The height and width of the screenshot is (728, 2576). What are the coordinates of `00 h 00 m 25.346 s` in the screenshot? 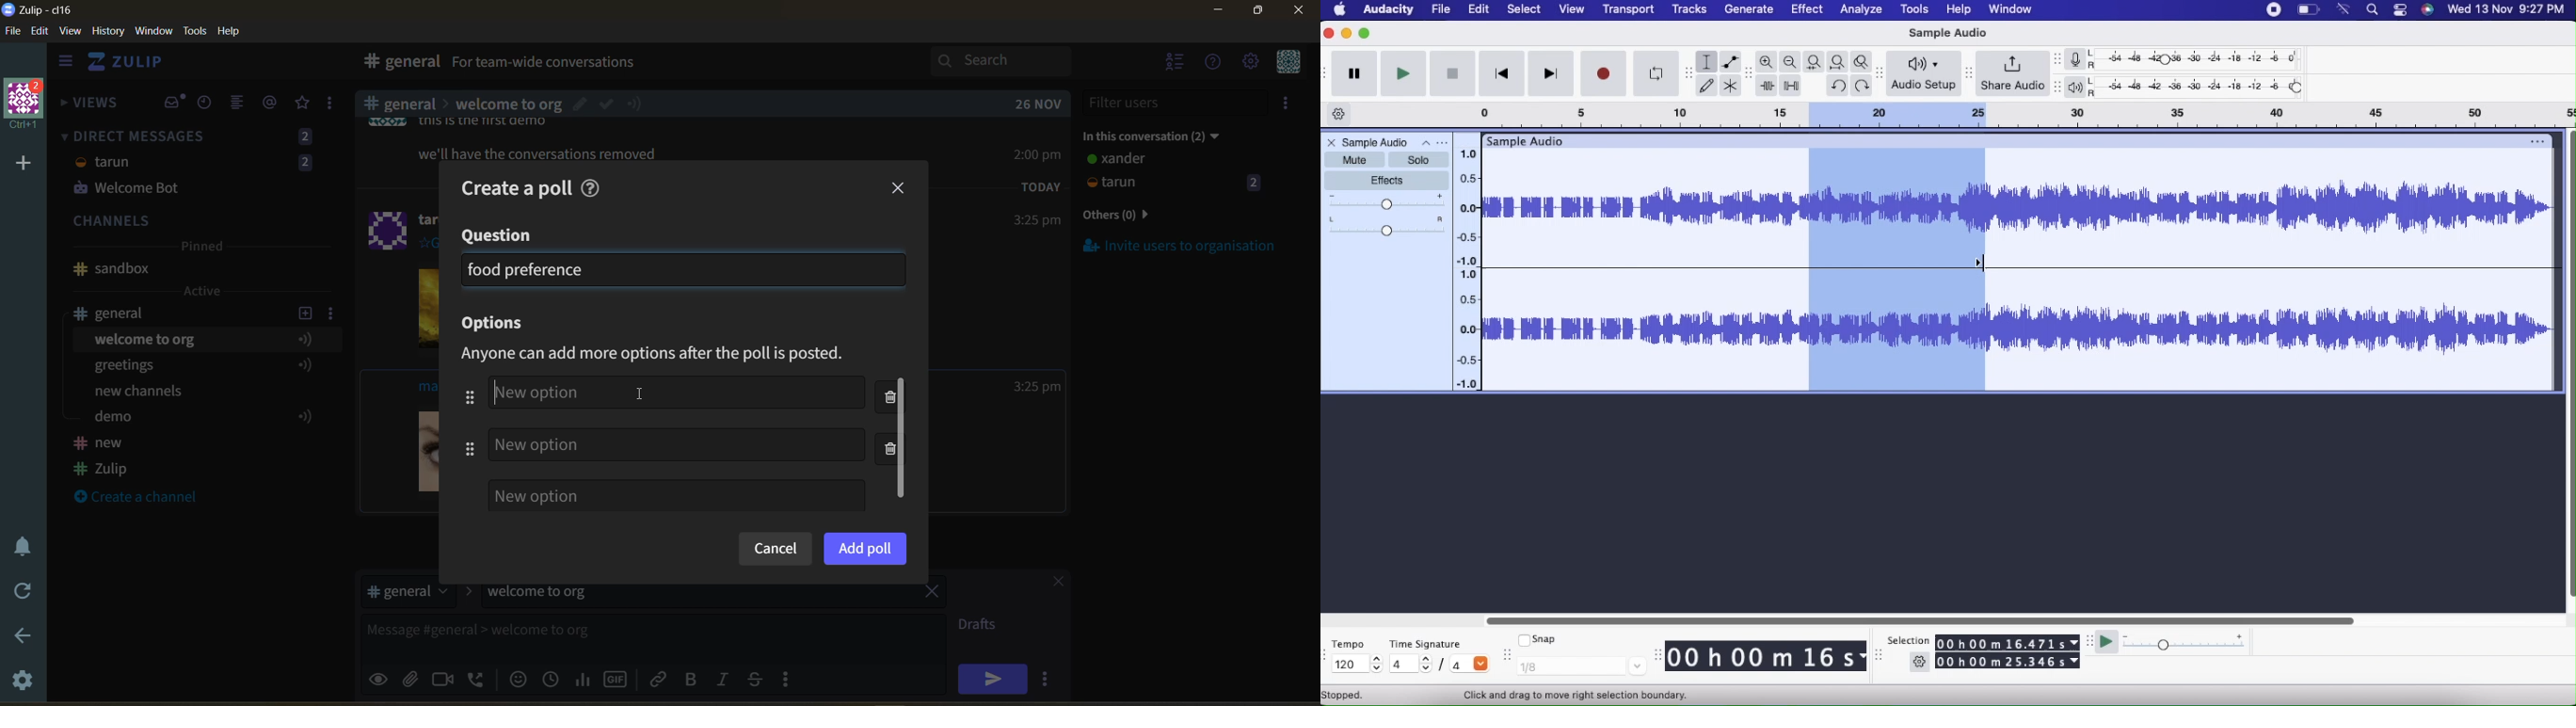 It's located at (2009, 662).